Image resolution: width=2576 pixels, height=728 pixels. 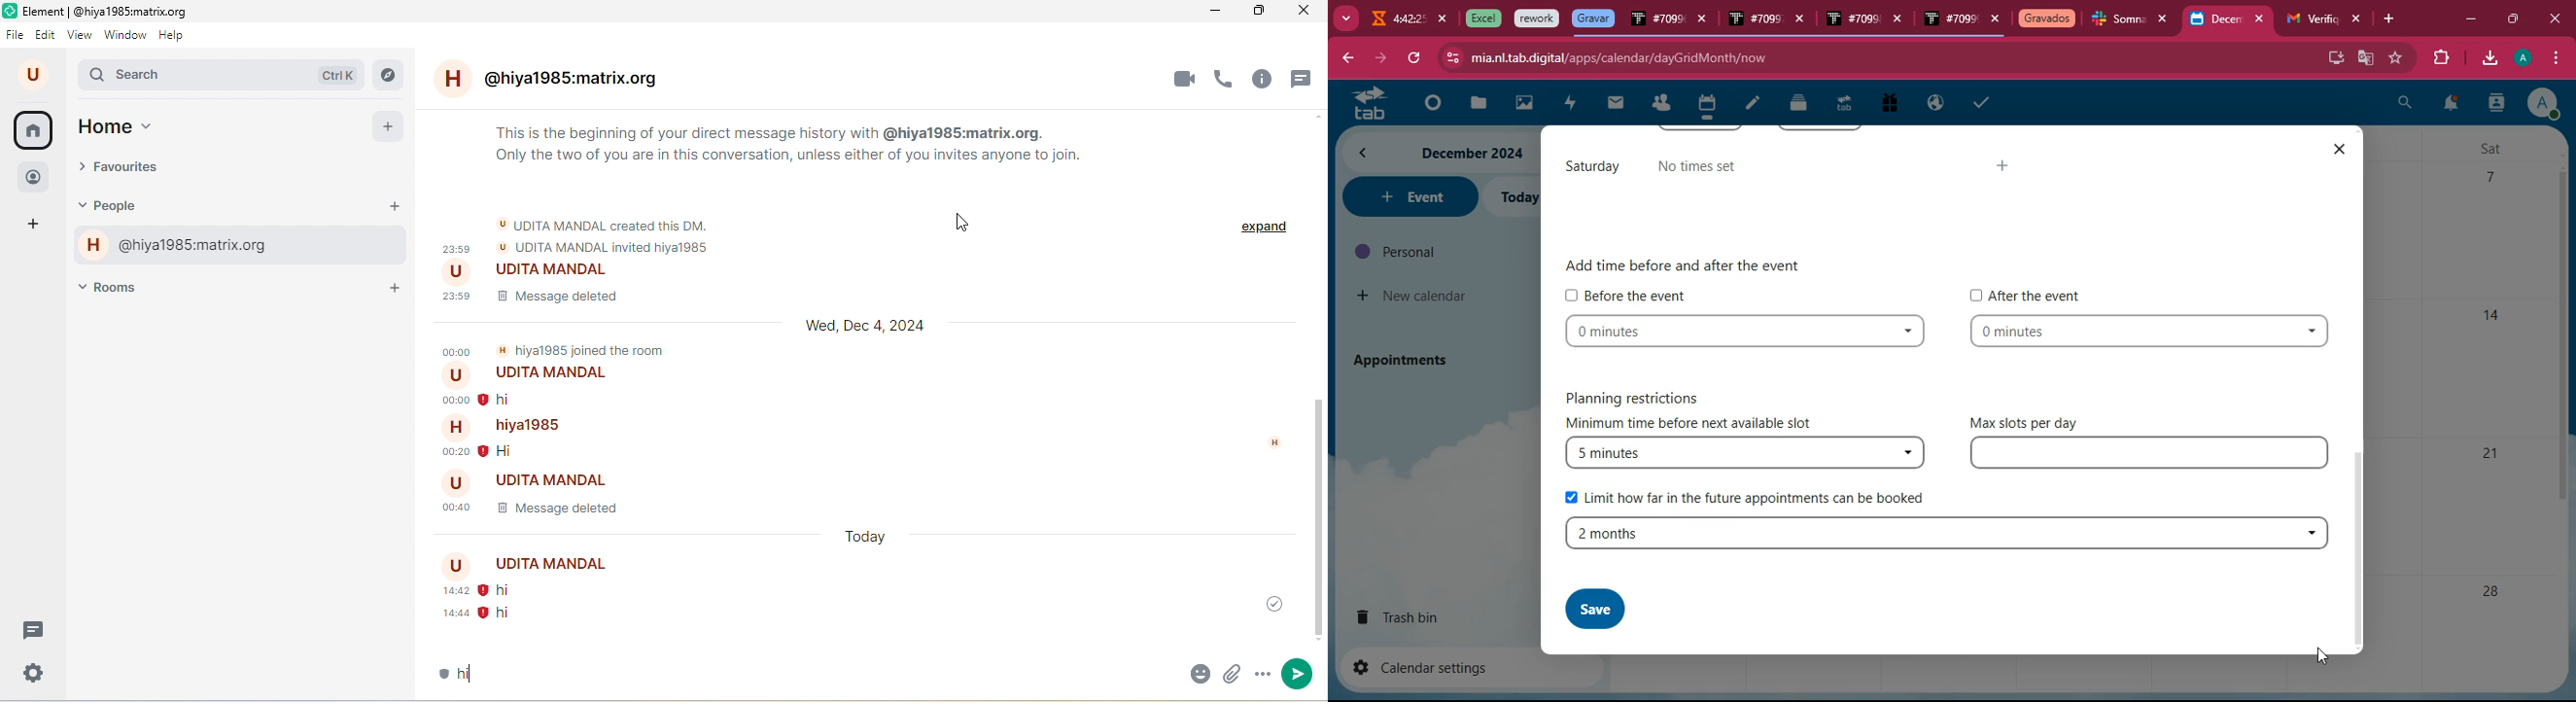 I want to click on 00.00, so click(x=456, y=349).